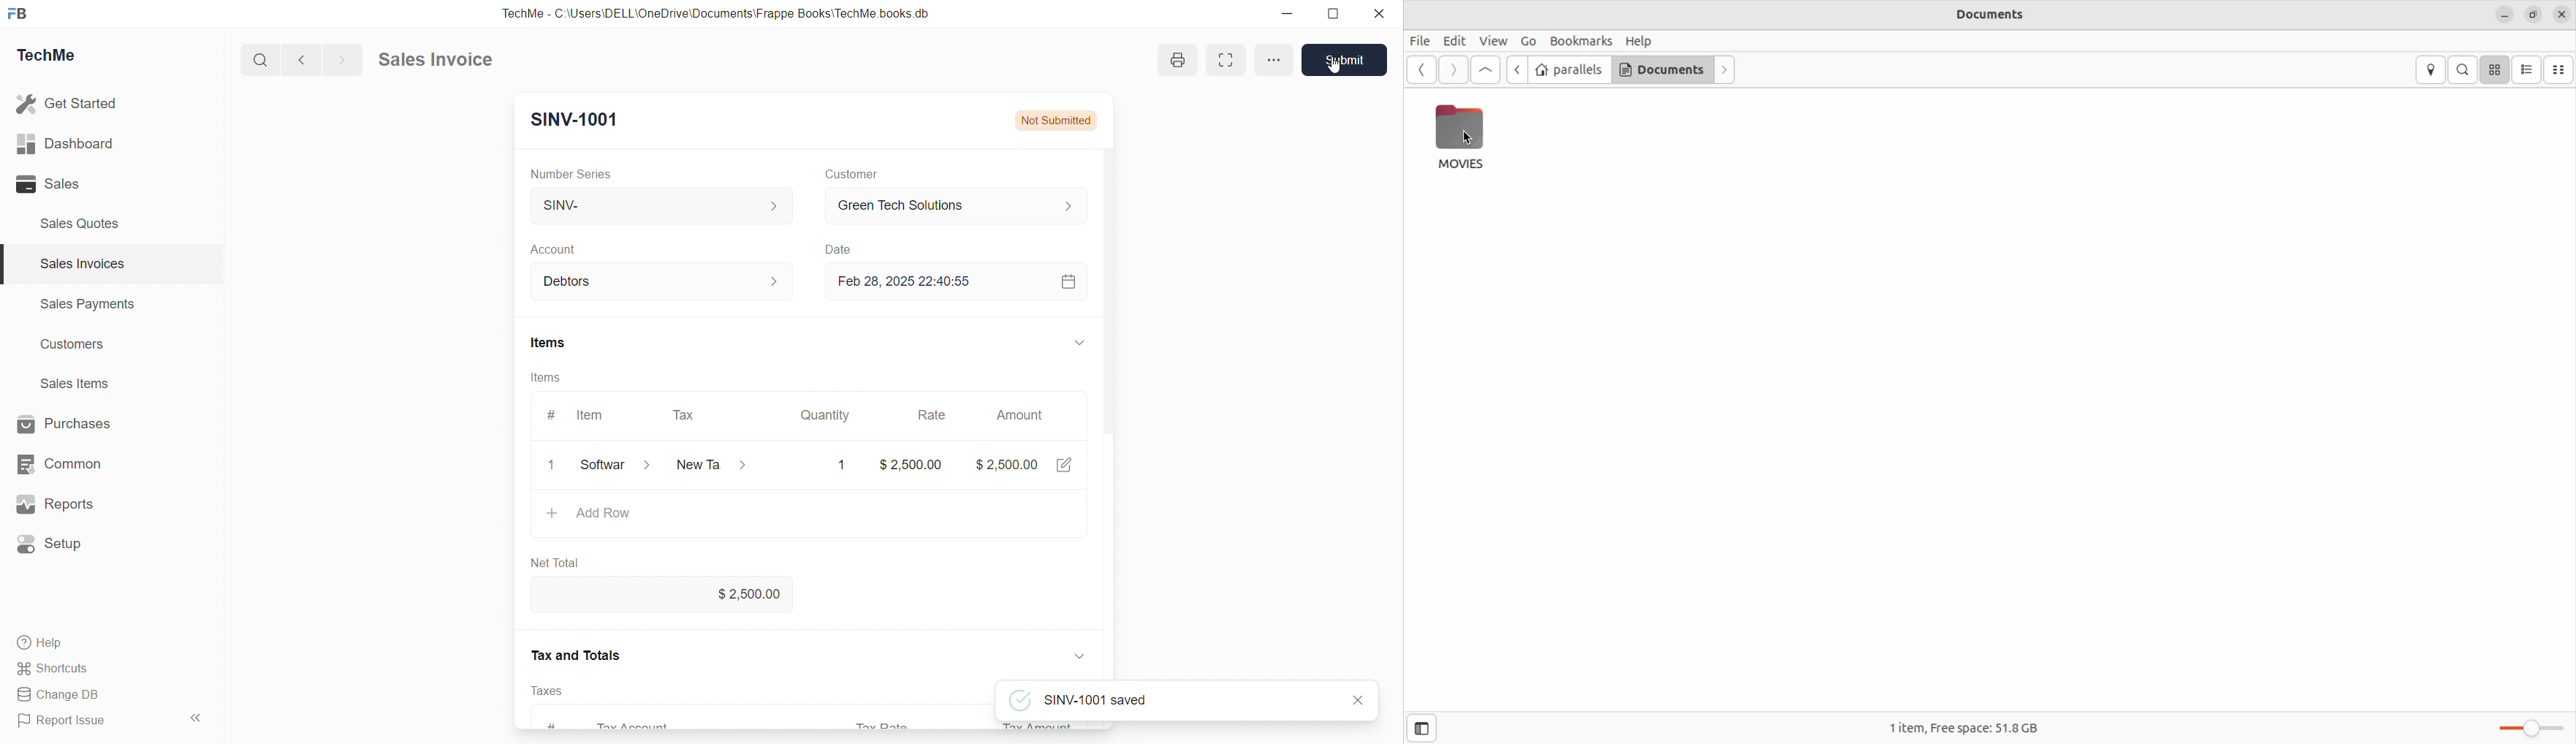 This screenshot has height=756, width=2576. What do you see at coordinates (577, 655) in the screenshot?
I see `Tax and Totals` at bounding box center [577, 655].